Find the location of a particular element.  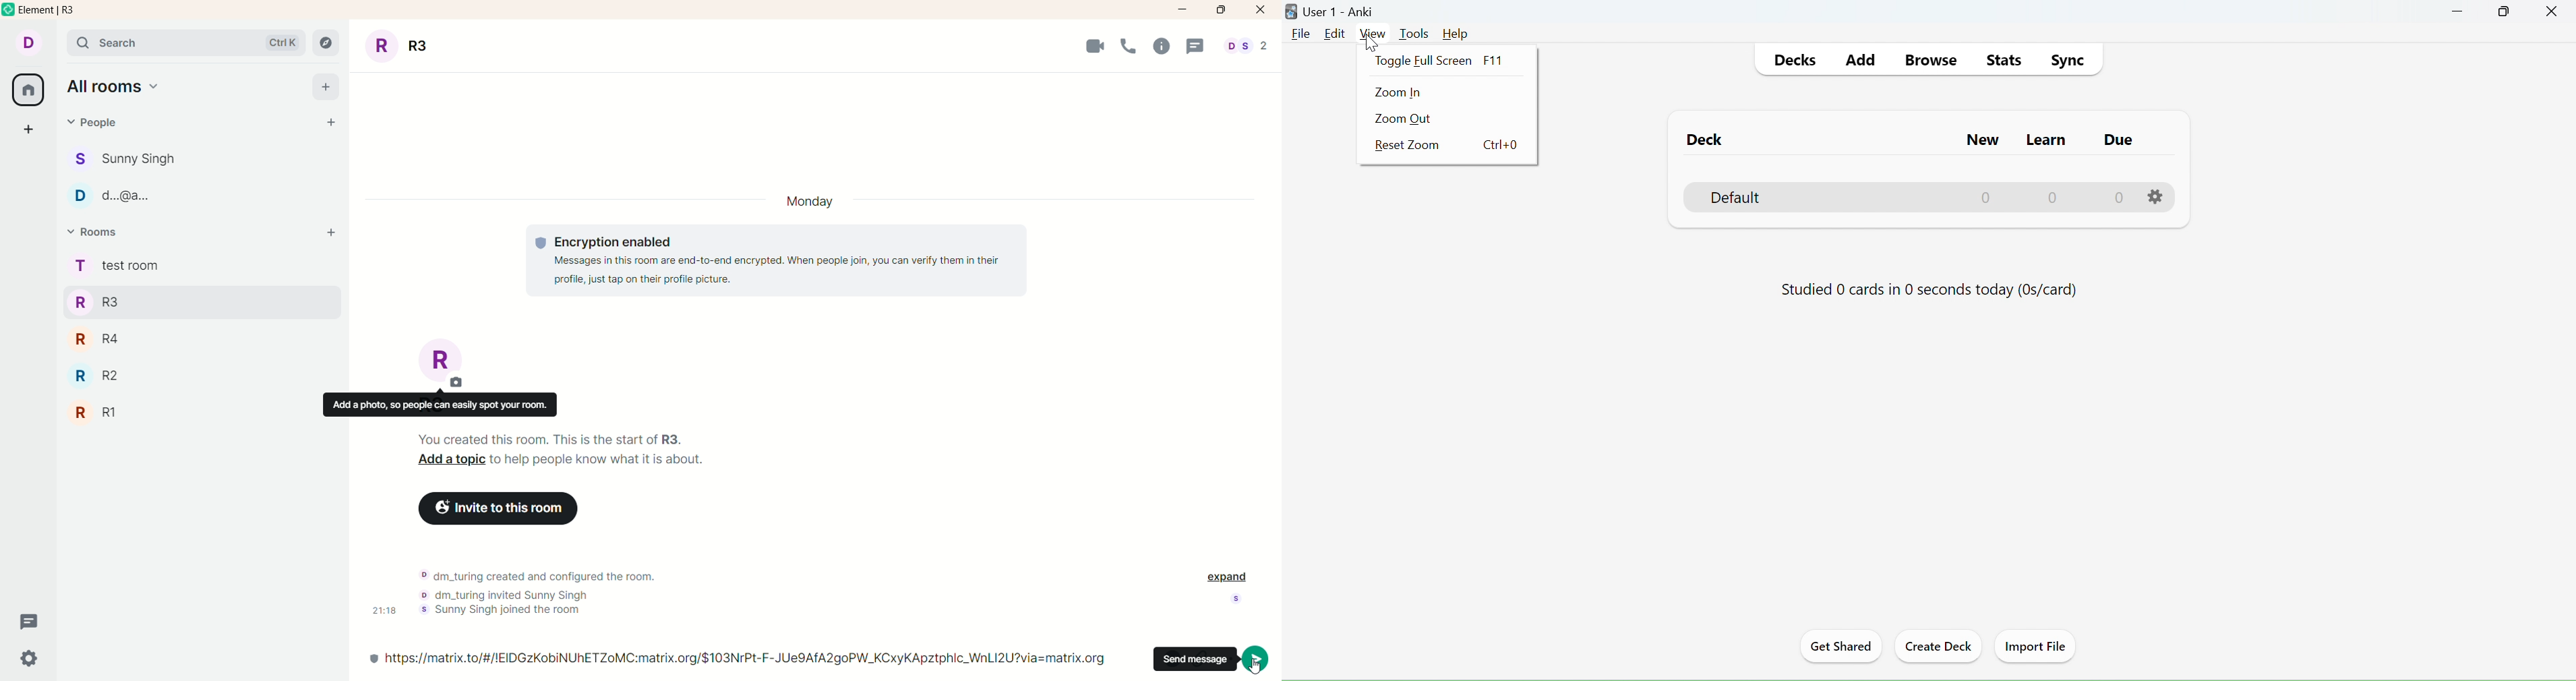

edit is located at coordinates (1334, 34).